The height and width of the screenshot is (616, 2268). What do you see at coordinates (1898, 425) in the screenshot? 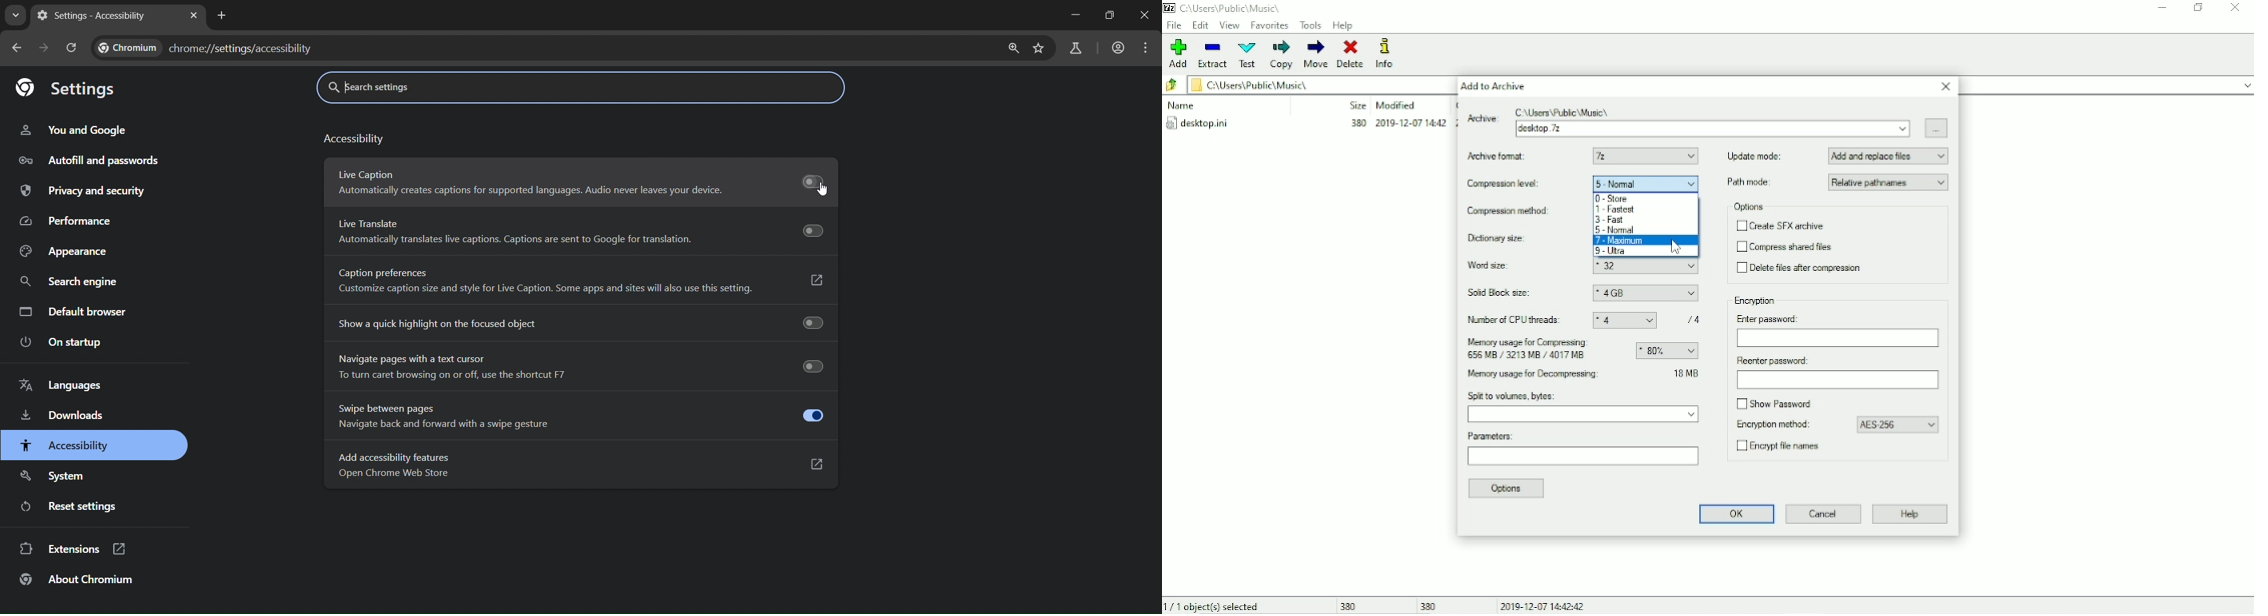
I see `AES-256` at bounding box center [1898, 425].